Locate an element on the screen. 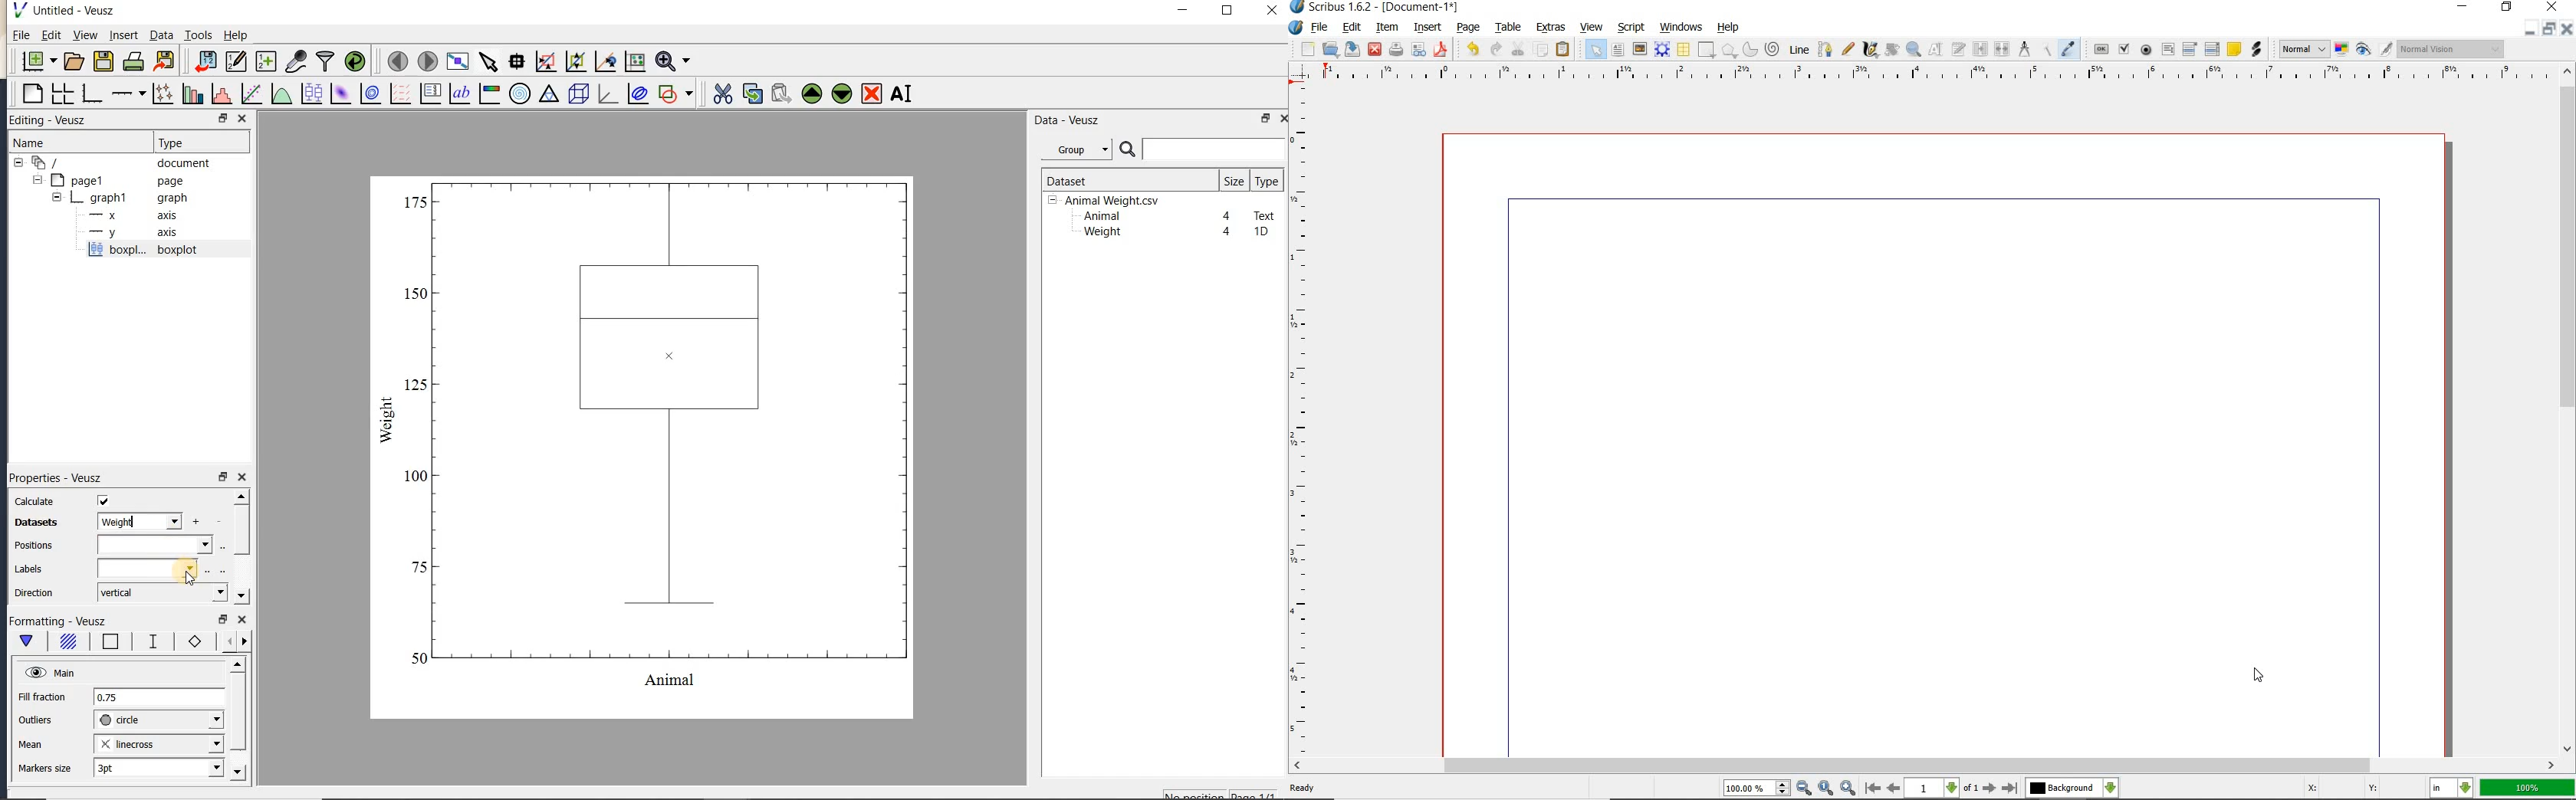 Image resolution: width=2576 pixels, height=812 pixels. extras is located at coordinates (1553, 28).